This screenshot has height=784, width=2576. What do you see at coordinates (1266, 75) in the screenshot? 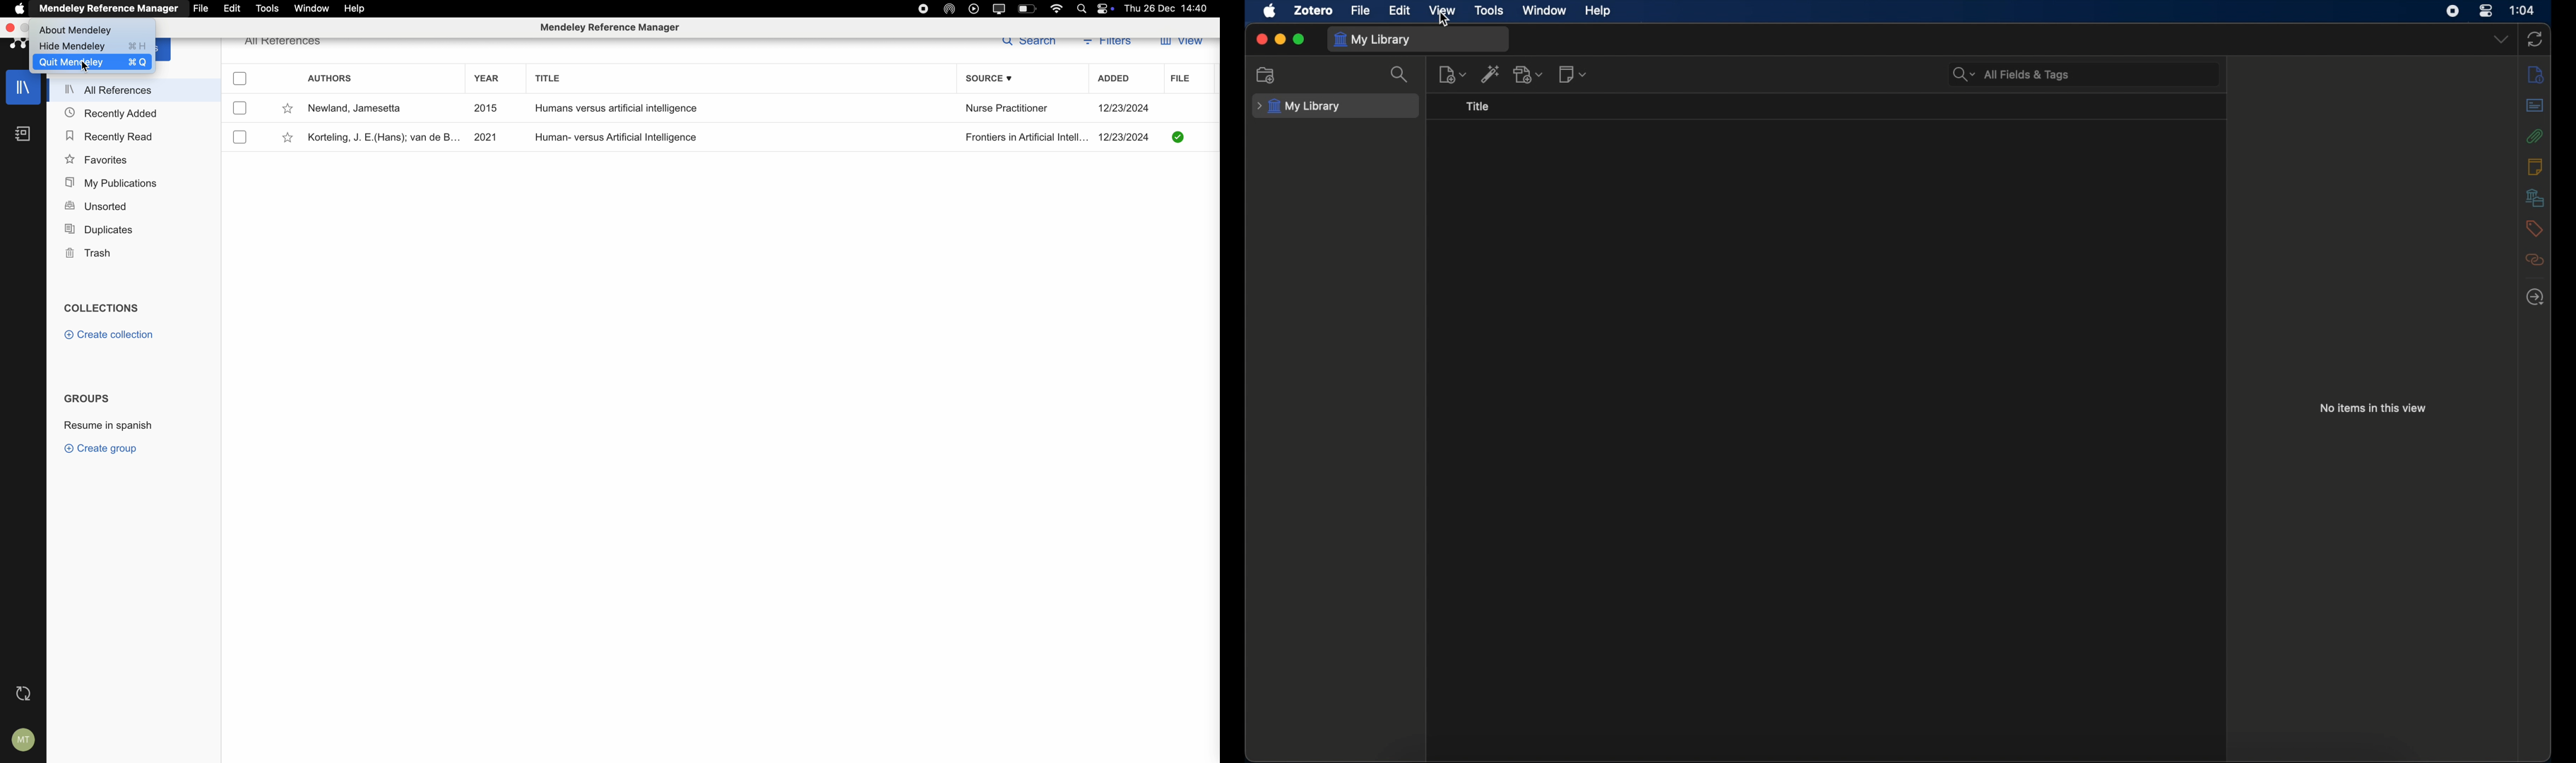
I see `new collections` at bounding box center [1266, 75].